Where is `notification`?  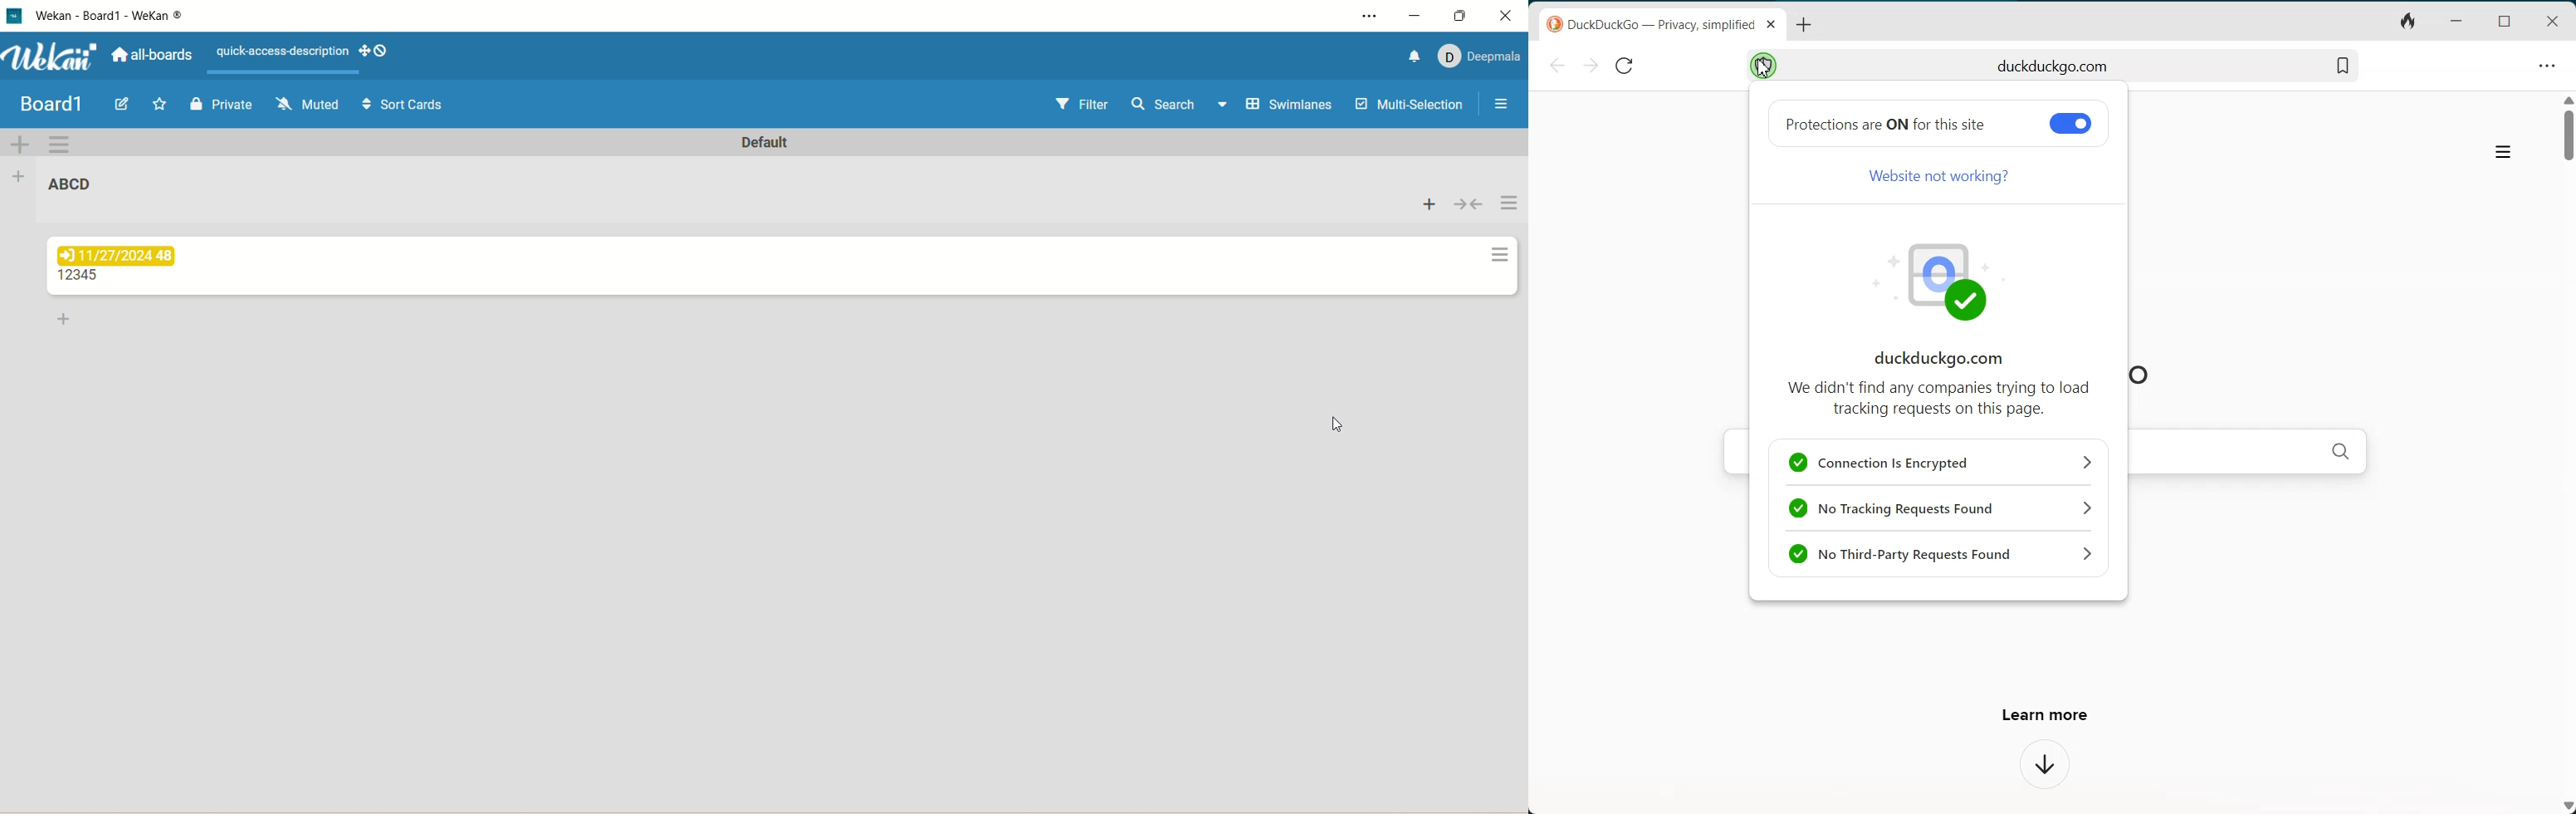 notification is located at coordinates (1415, 57).